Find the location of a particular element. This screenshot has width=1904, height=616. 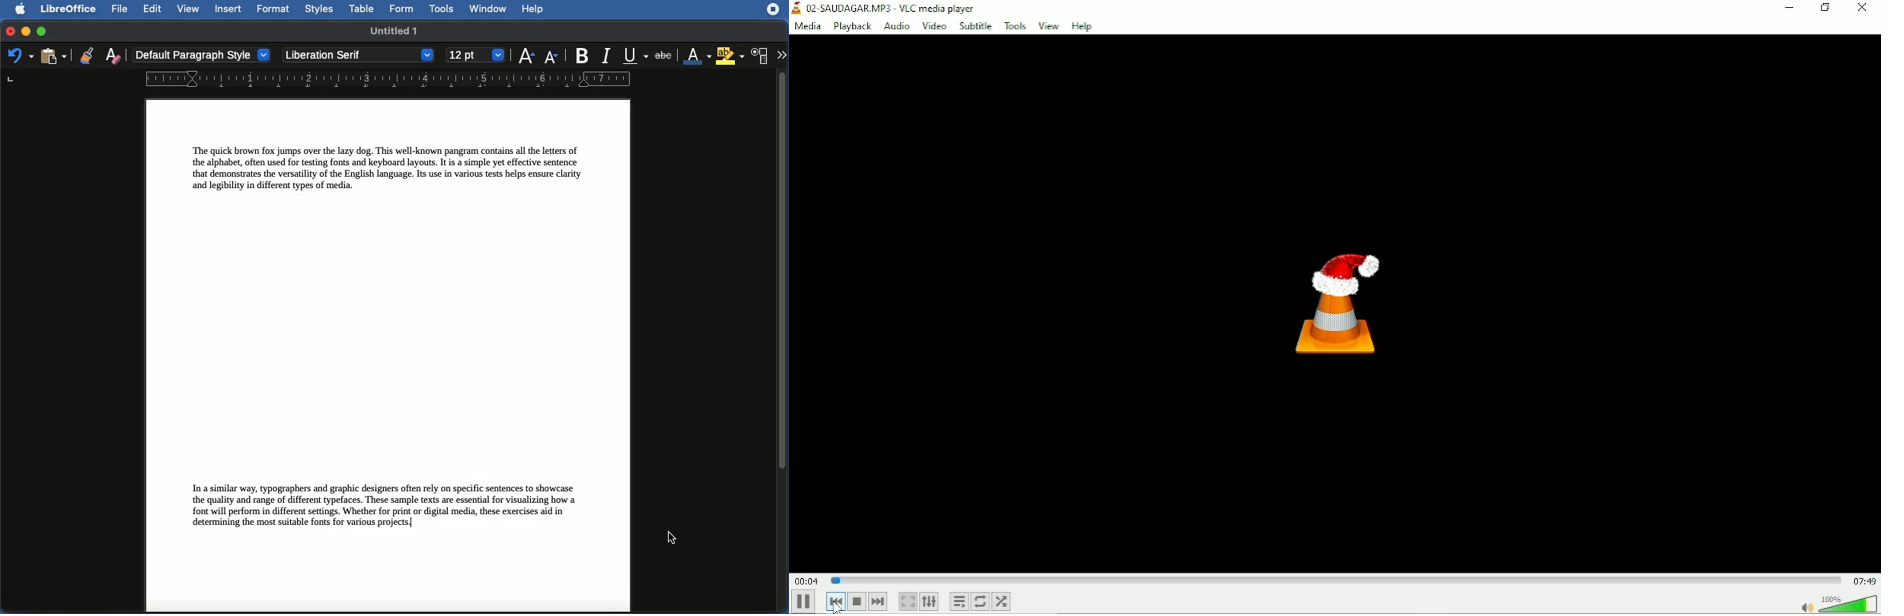

font size increase is located at coordinates (524, 59).